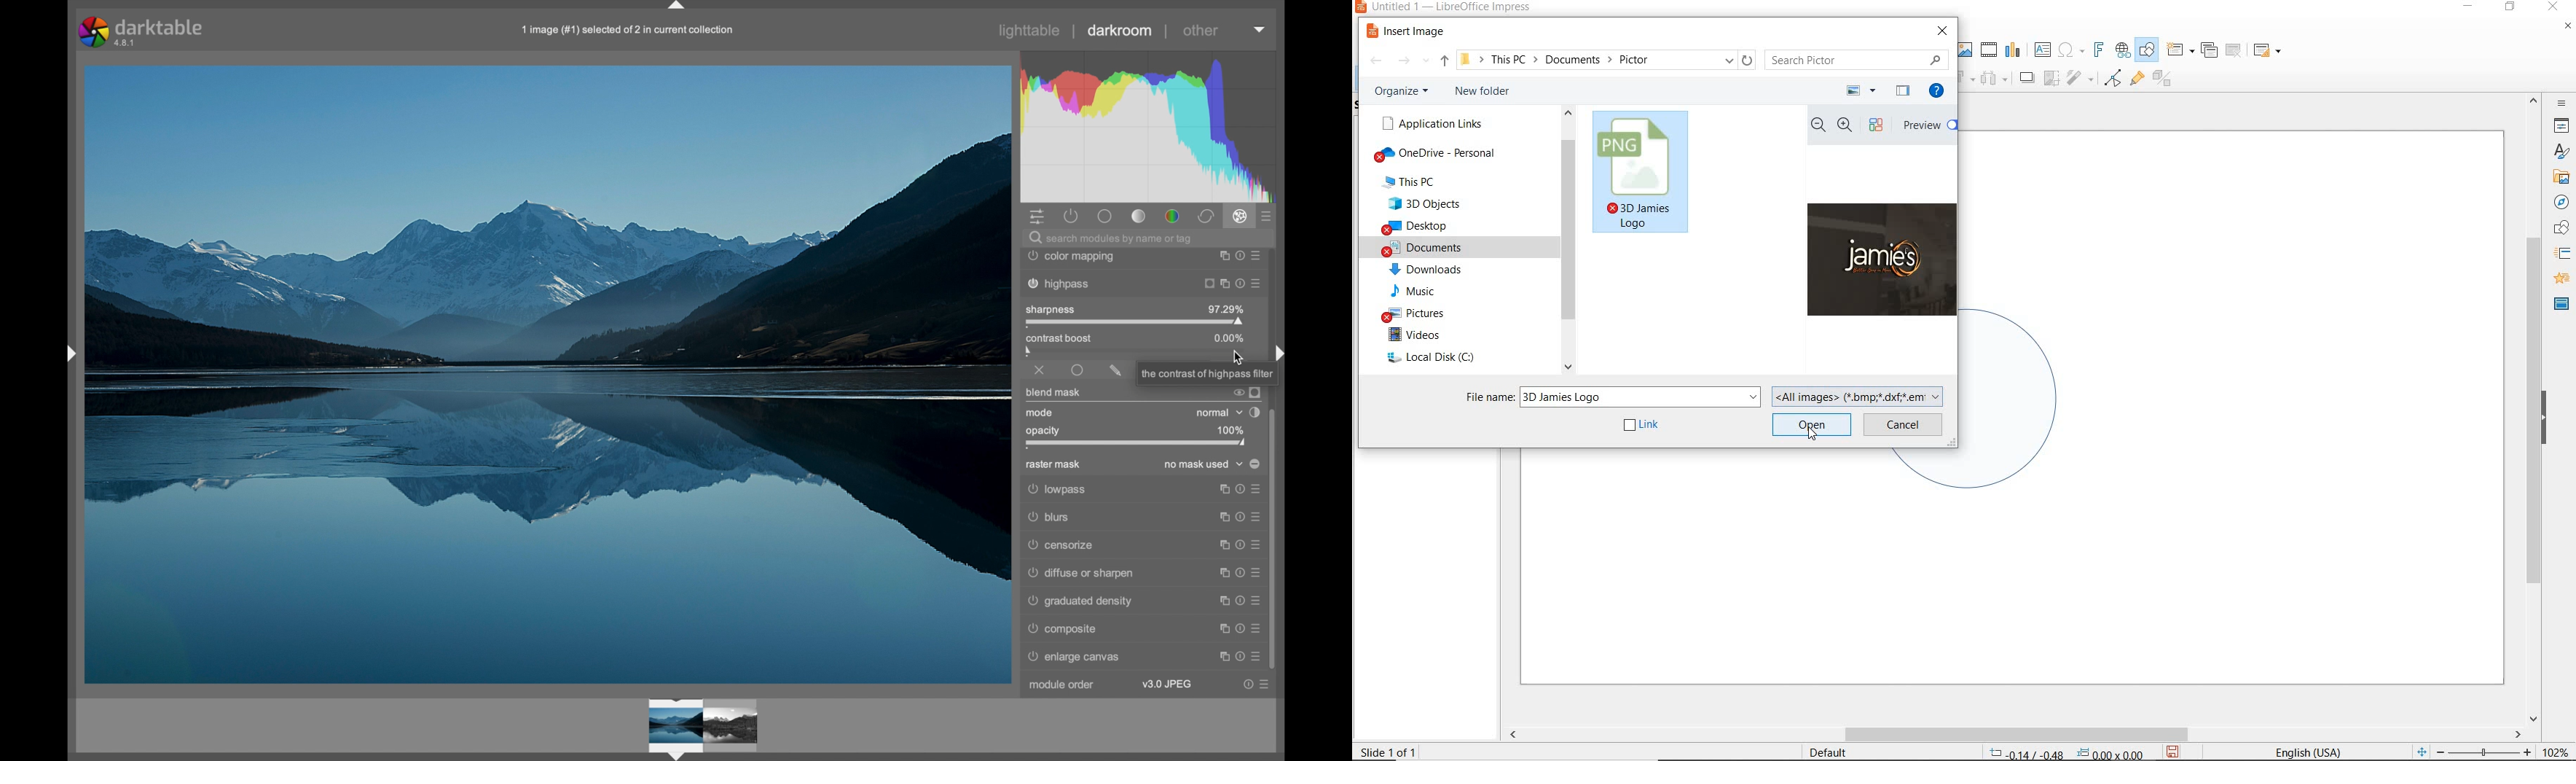 This screenshot has width=2576, height=784. What do you see at coordinates (1568, 243) in the screenshot?
I see `scrollbar` at bounding box center [1568, 243].